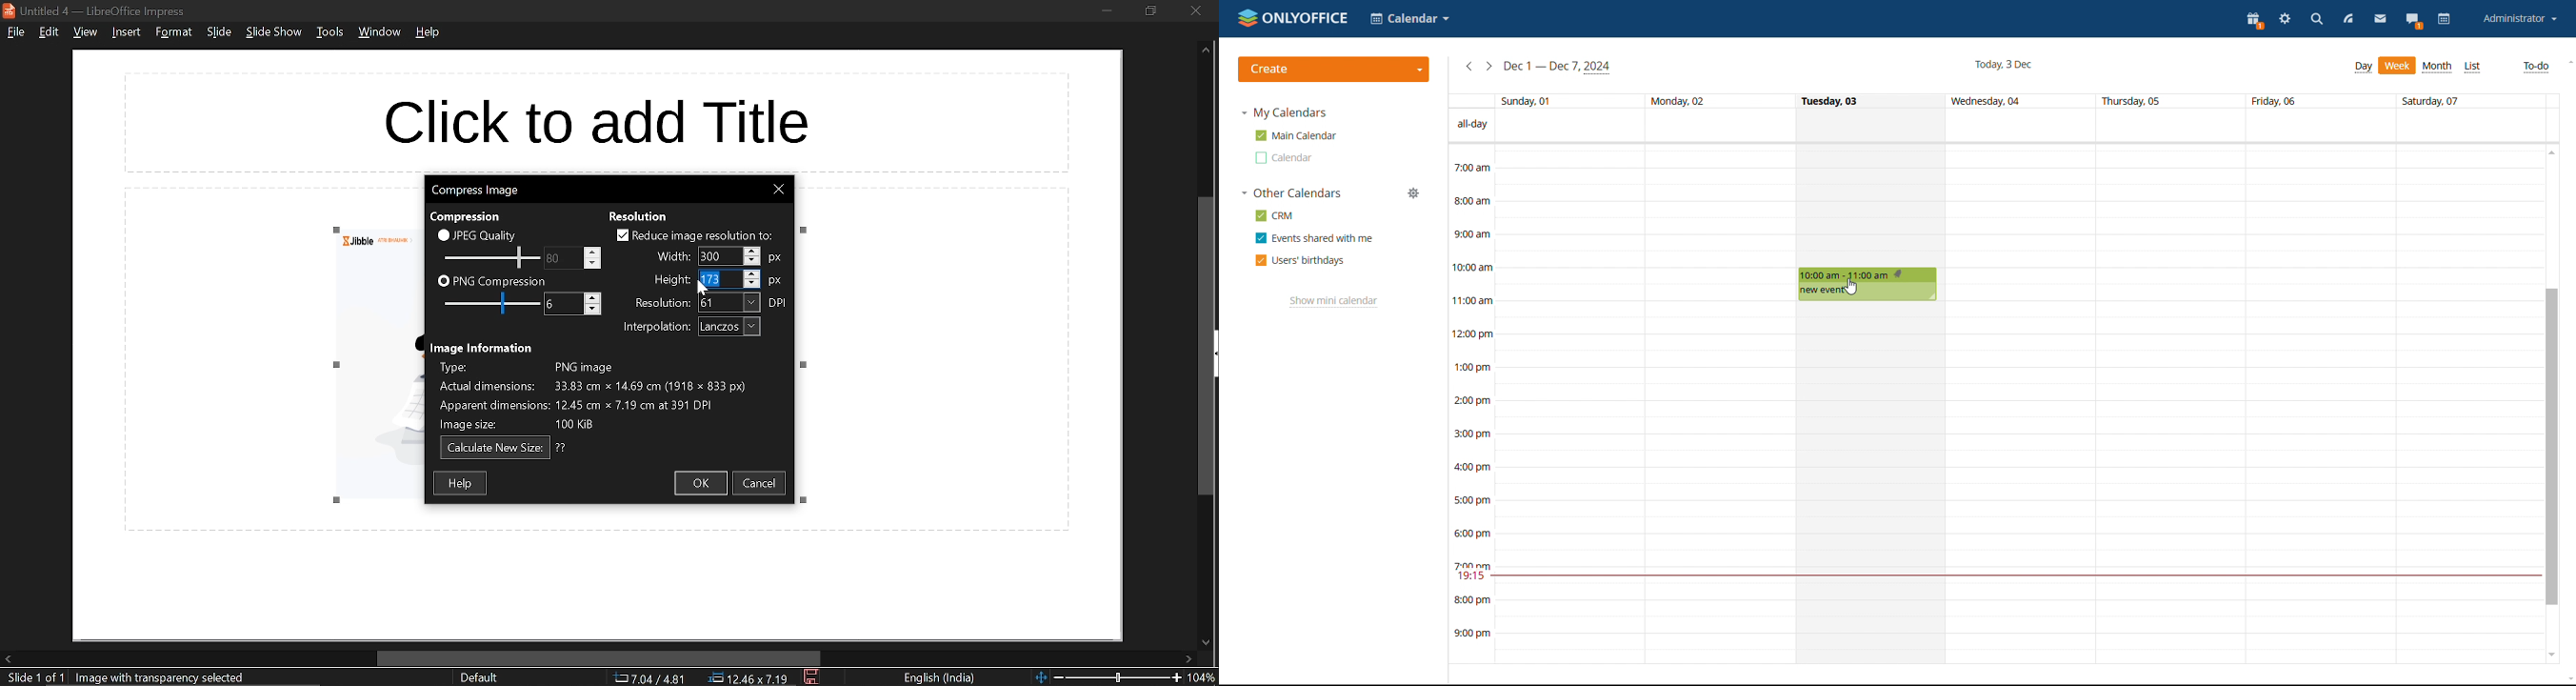 Image resolution: width=2576 pixels, height=700 pixels. Describe the element at coordinates (593, 250) in the screenshot. I see `Increase ` at that location.